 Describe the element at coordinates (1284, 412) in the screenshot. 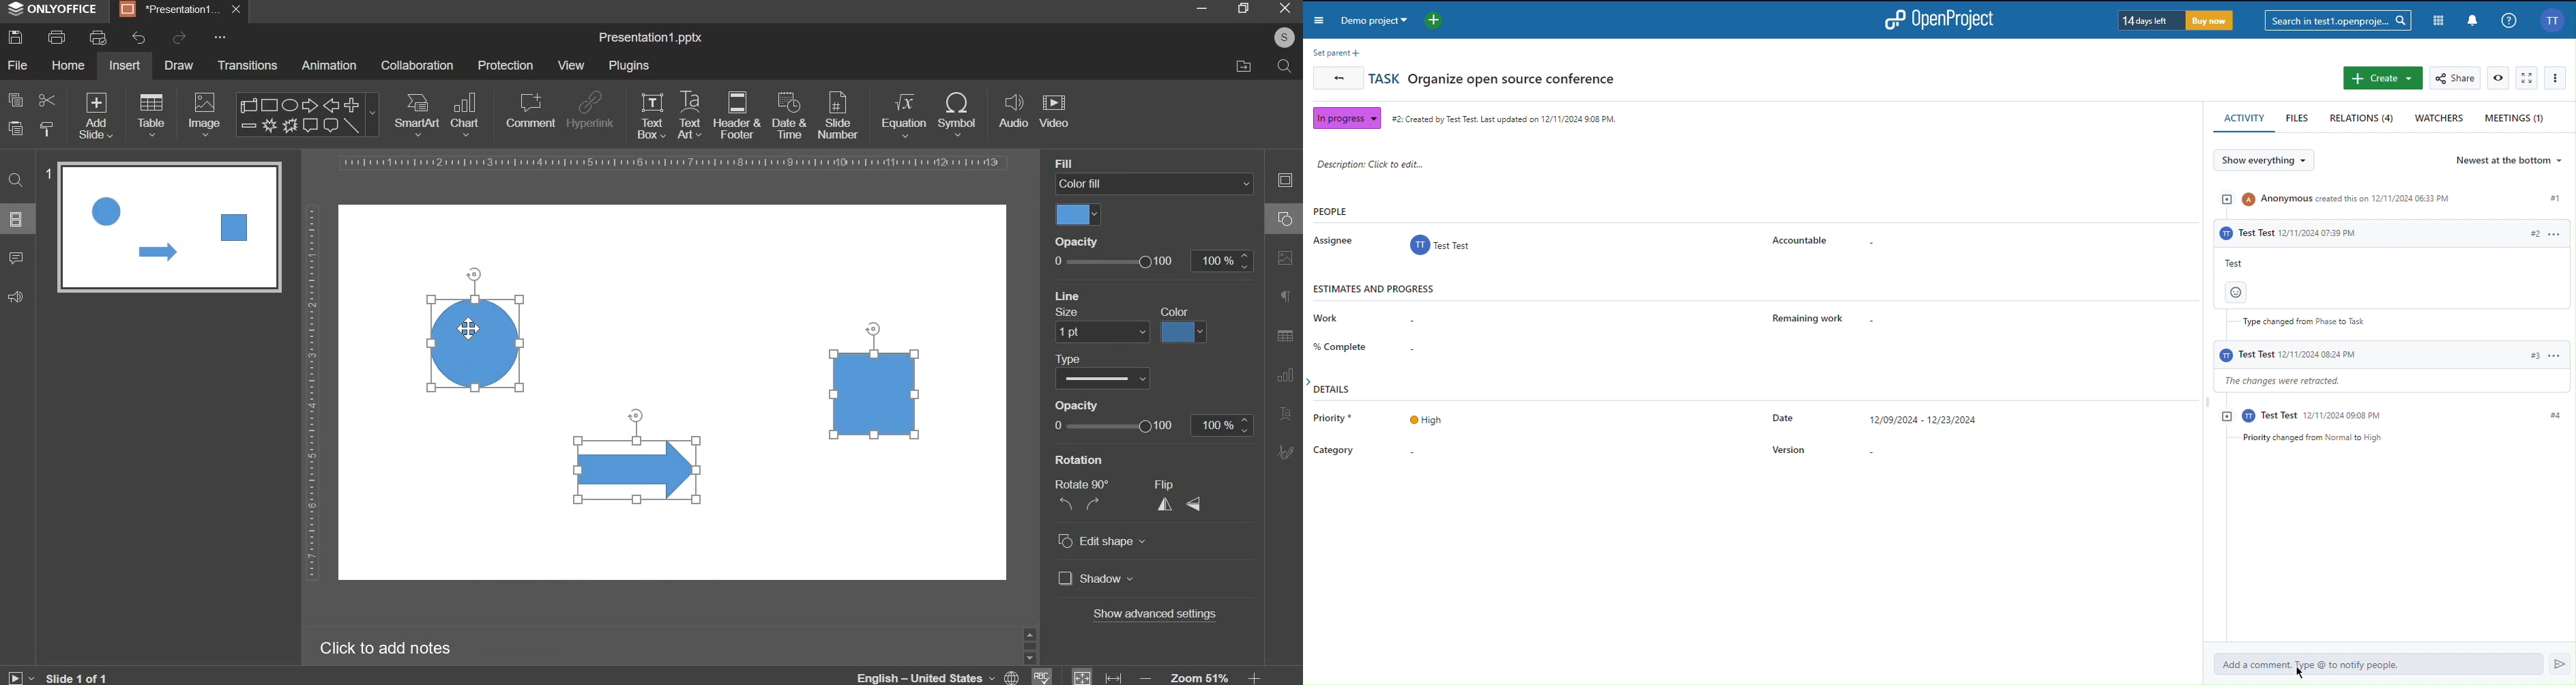

I see `text art setting` at that location.